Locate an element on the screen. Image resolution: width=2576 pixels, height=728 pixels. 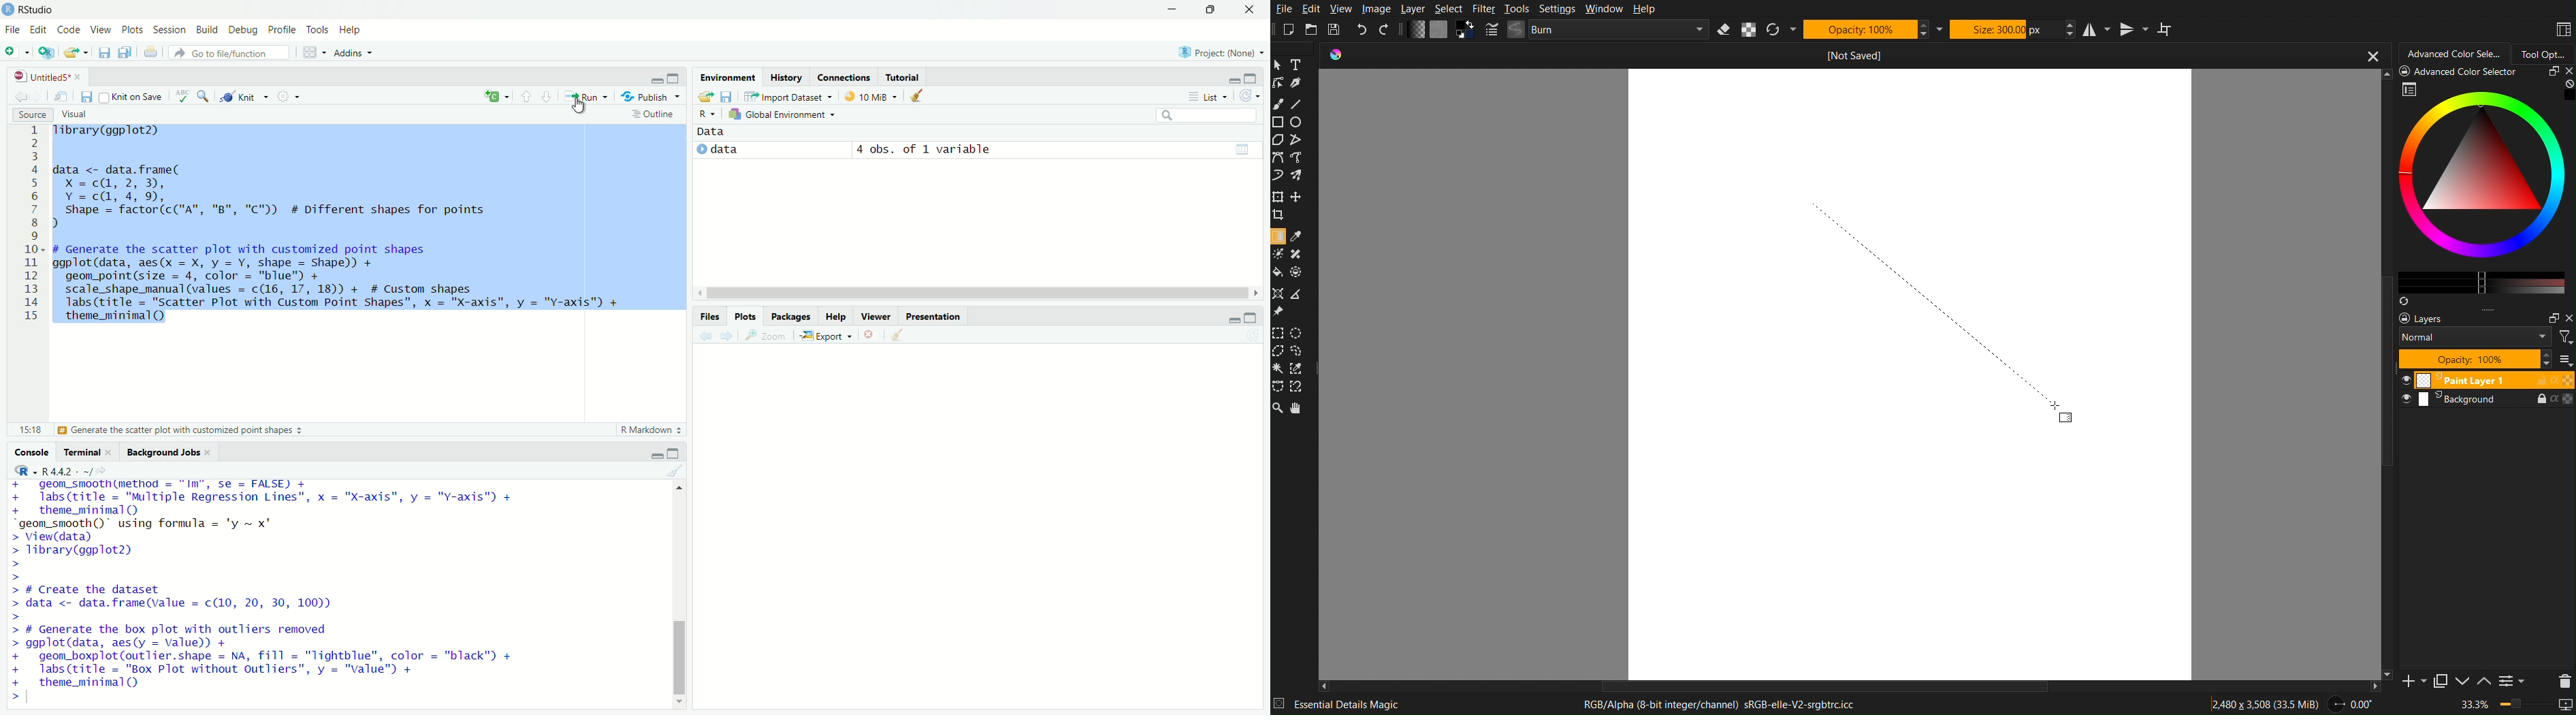
Ruler Tools is located at coordinates (1290, 301).